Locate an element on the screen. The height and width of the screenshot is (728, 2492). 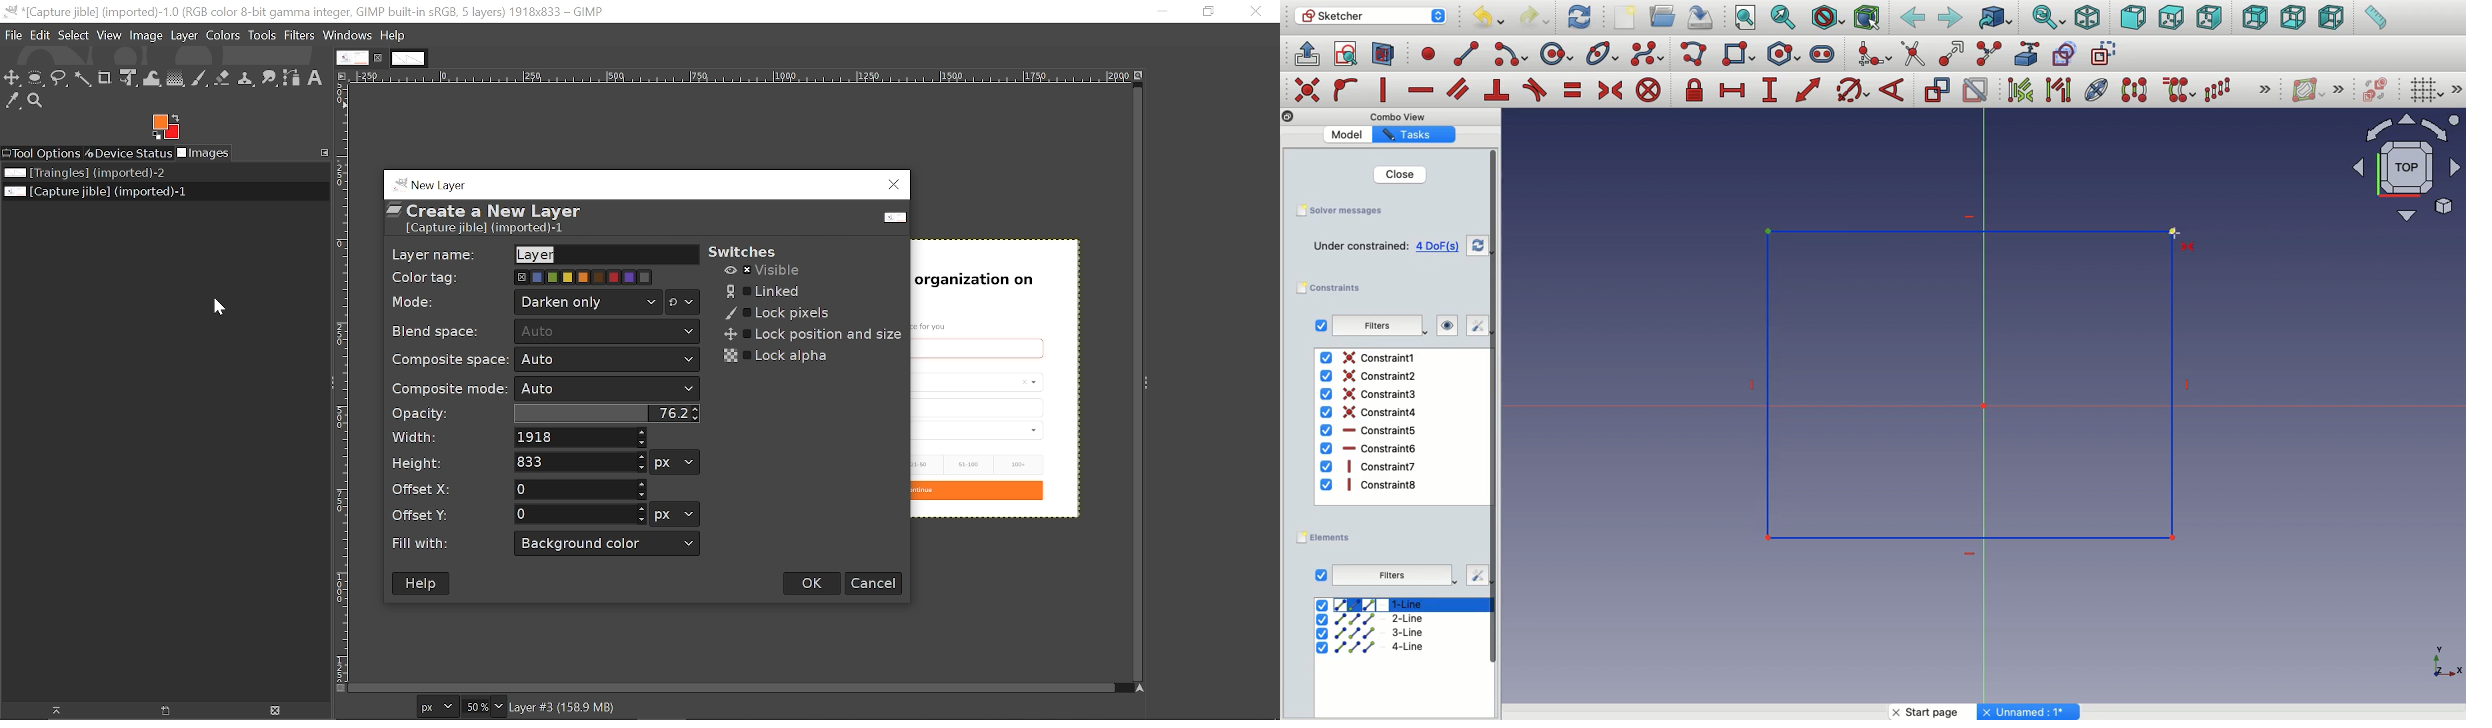
Refresh is located at coordinates (1579, 16).